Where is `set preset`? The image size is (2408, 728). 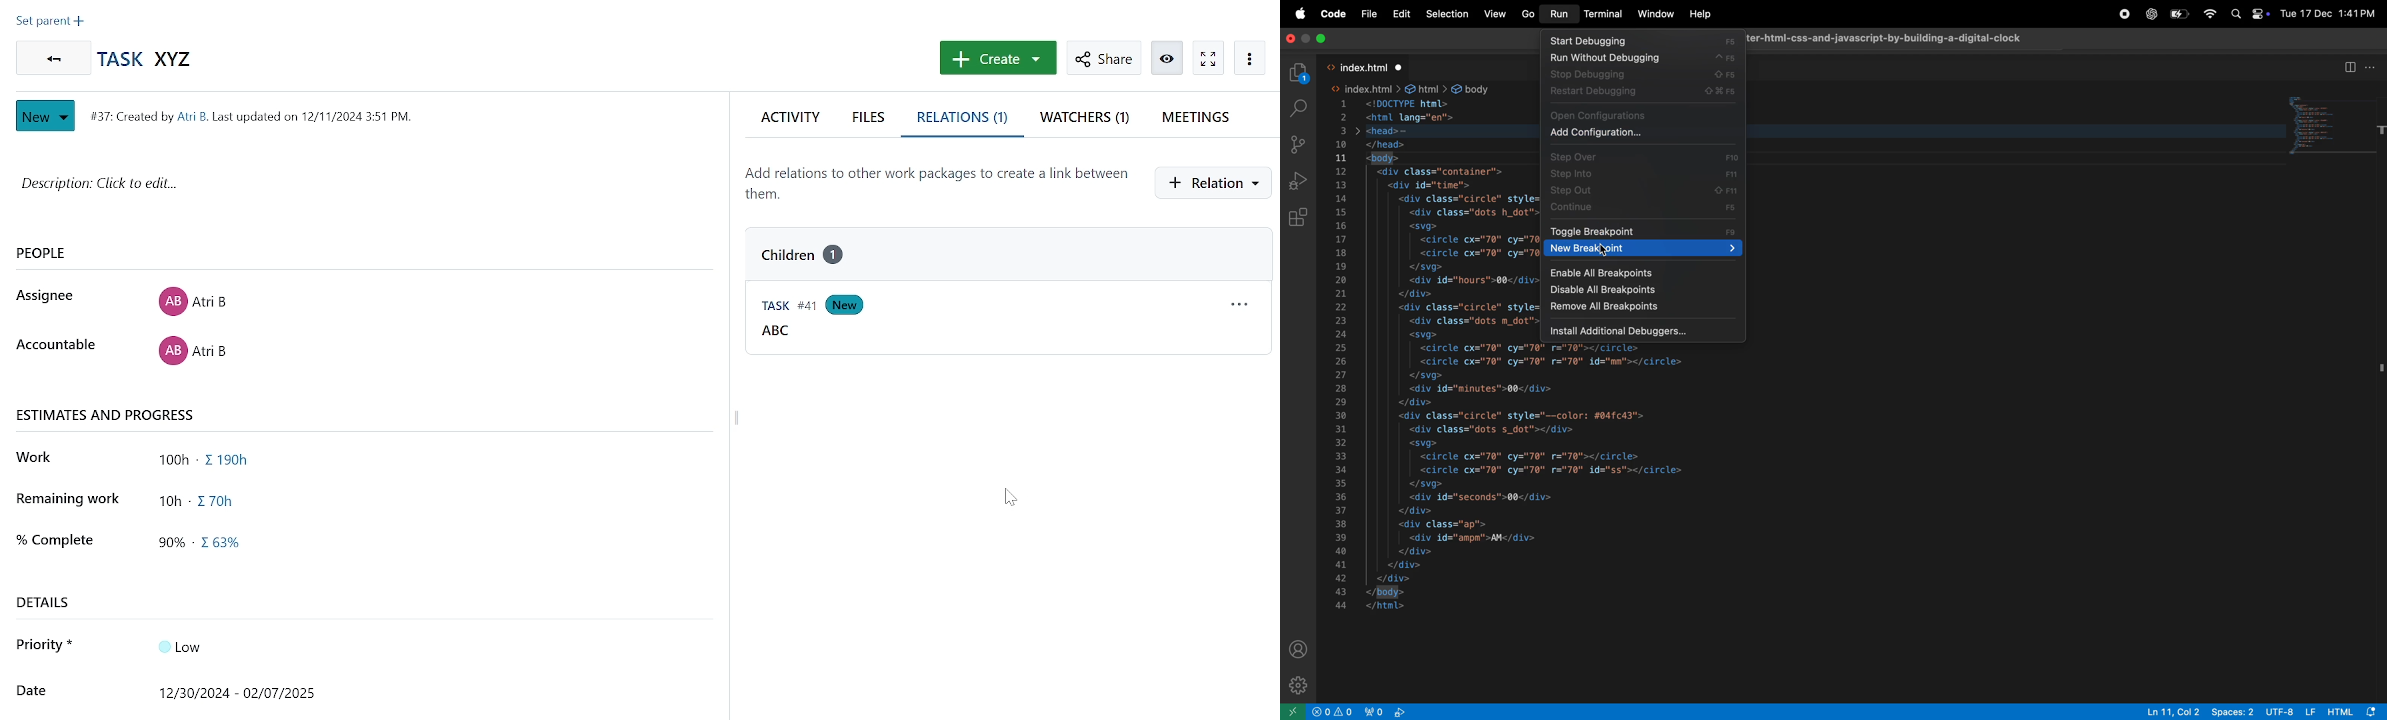
set preset is located at coordinates (50, 23).